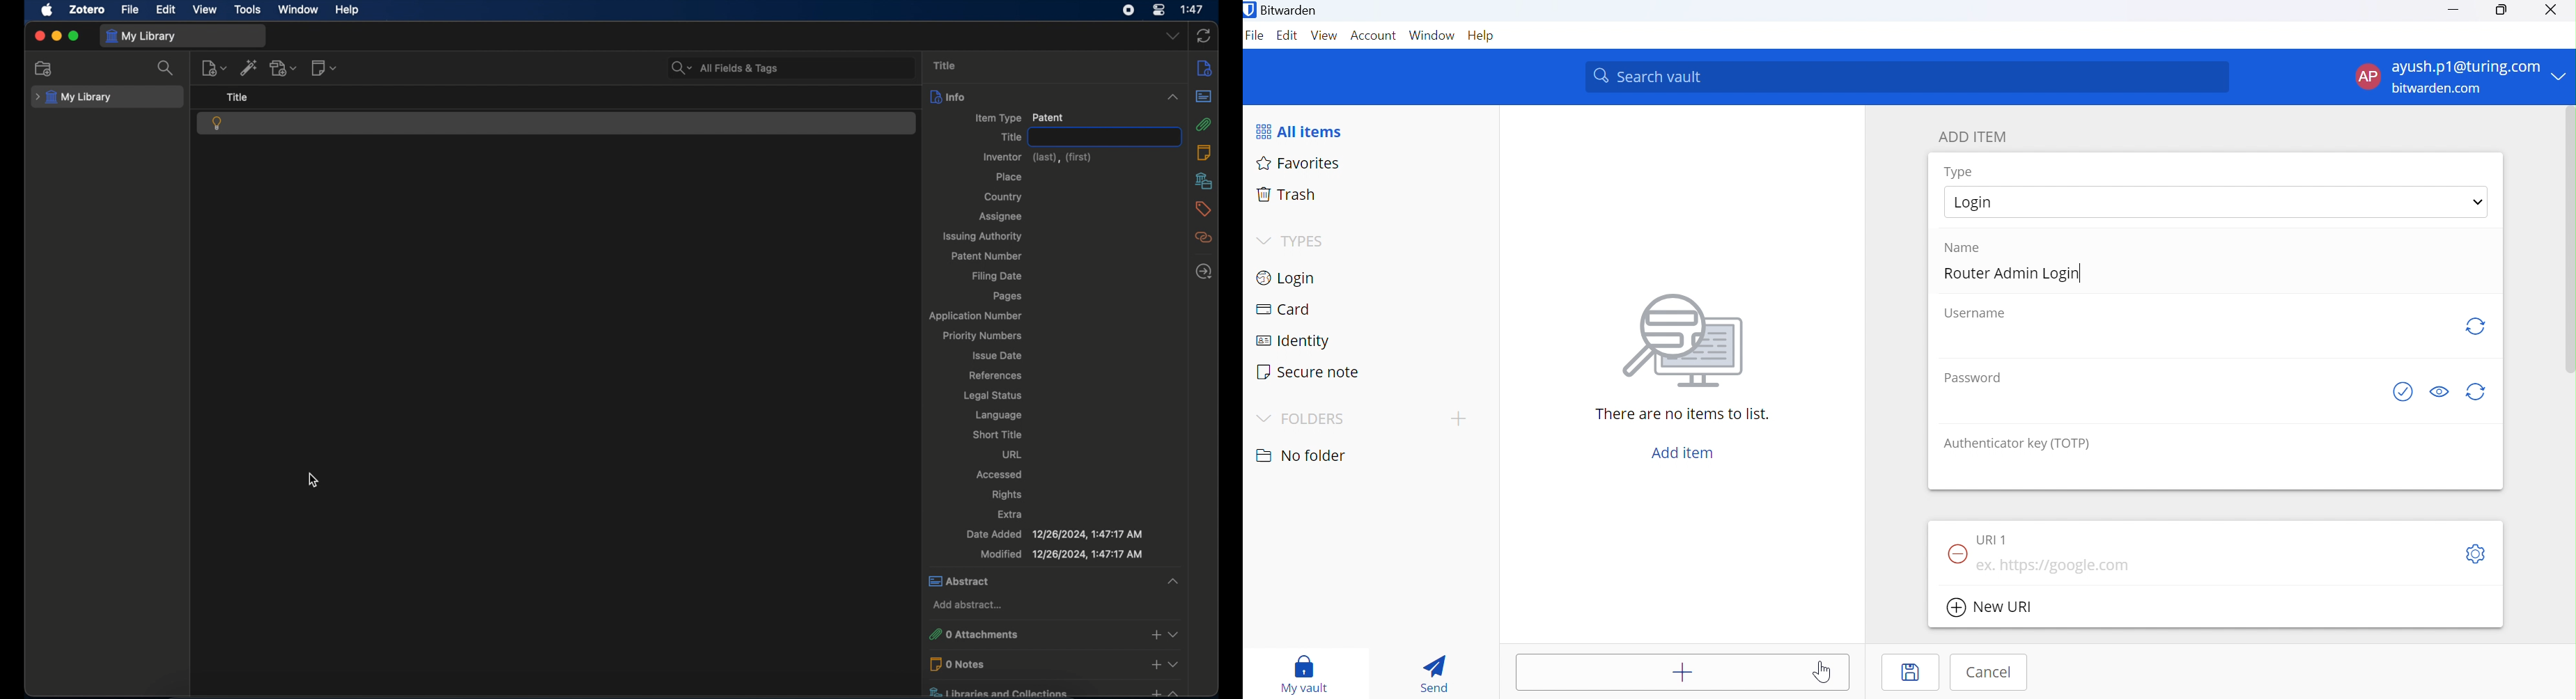  What do you see at coordinates (1289, 37) in the screenshot?
I see `Edit` at bounding box center [1289, 37].